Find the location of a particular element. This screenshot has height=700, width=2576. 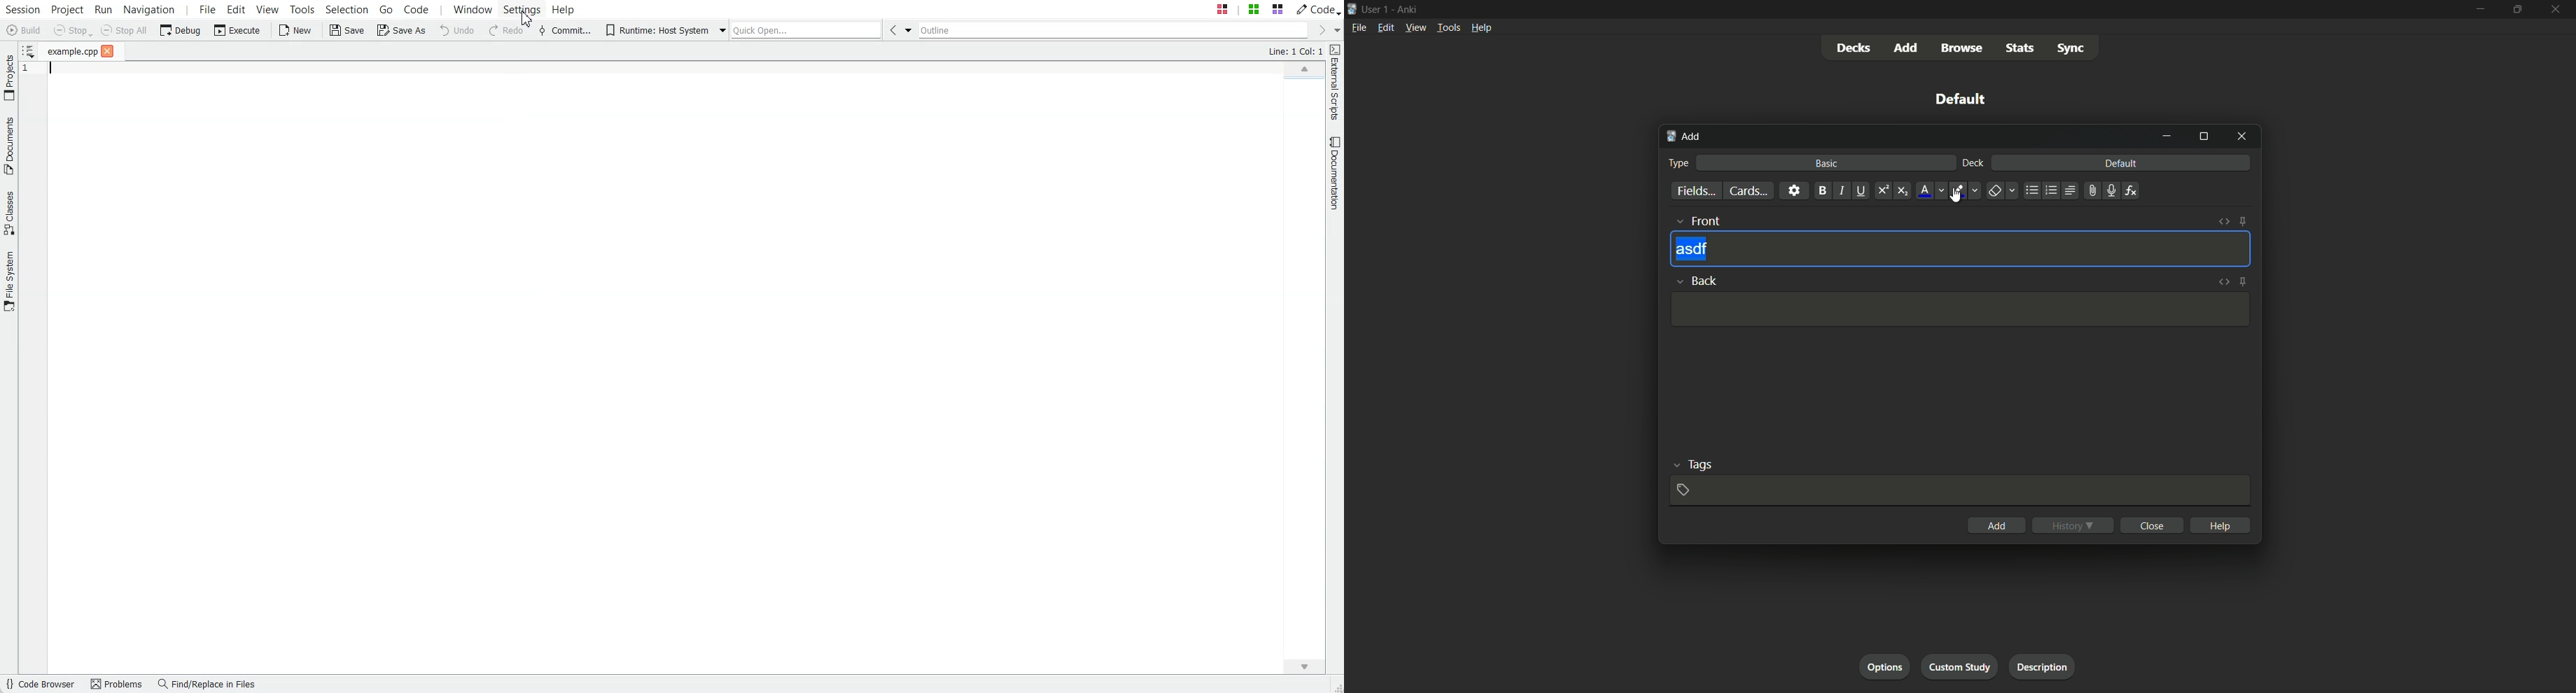

Go is located at coordinates (386, 8).